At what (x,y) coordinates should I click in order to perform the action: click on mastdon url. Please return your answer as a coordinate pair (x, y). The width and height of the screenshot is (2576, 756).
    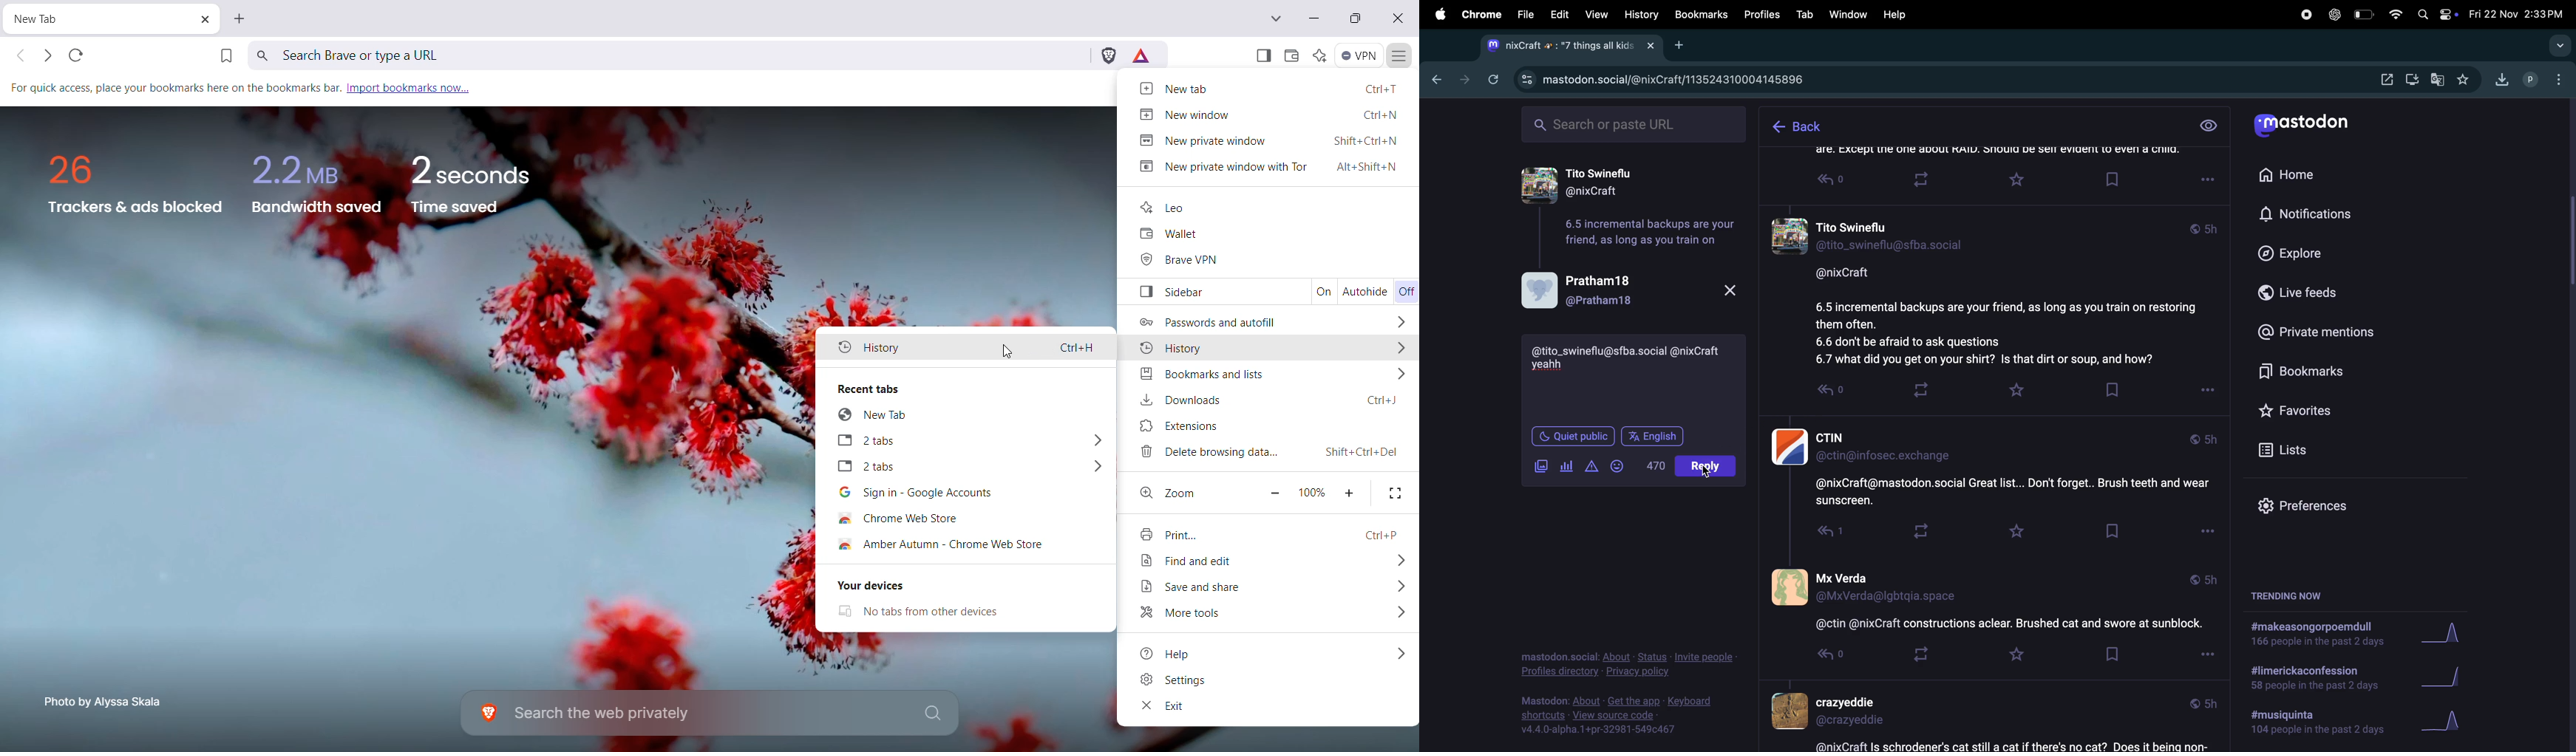
    Looking at the image, I should click on (1694, 77).